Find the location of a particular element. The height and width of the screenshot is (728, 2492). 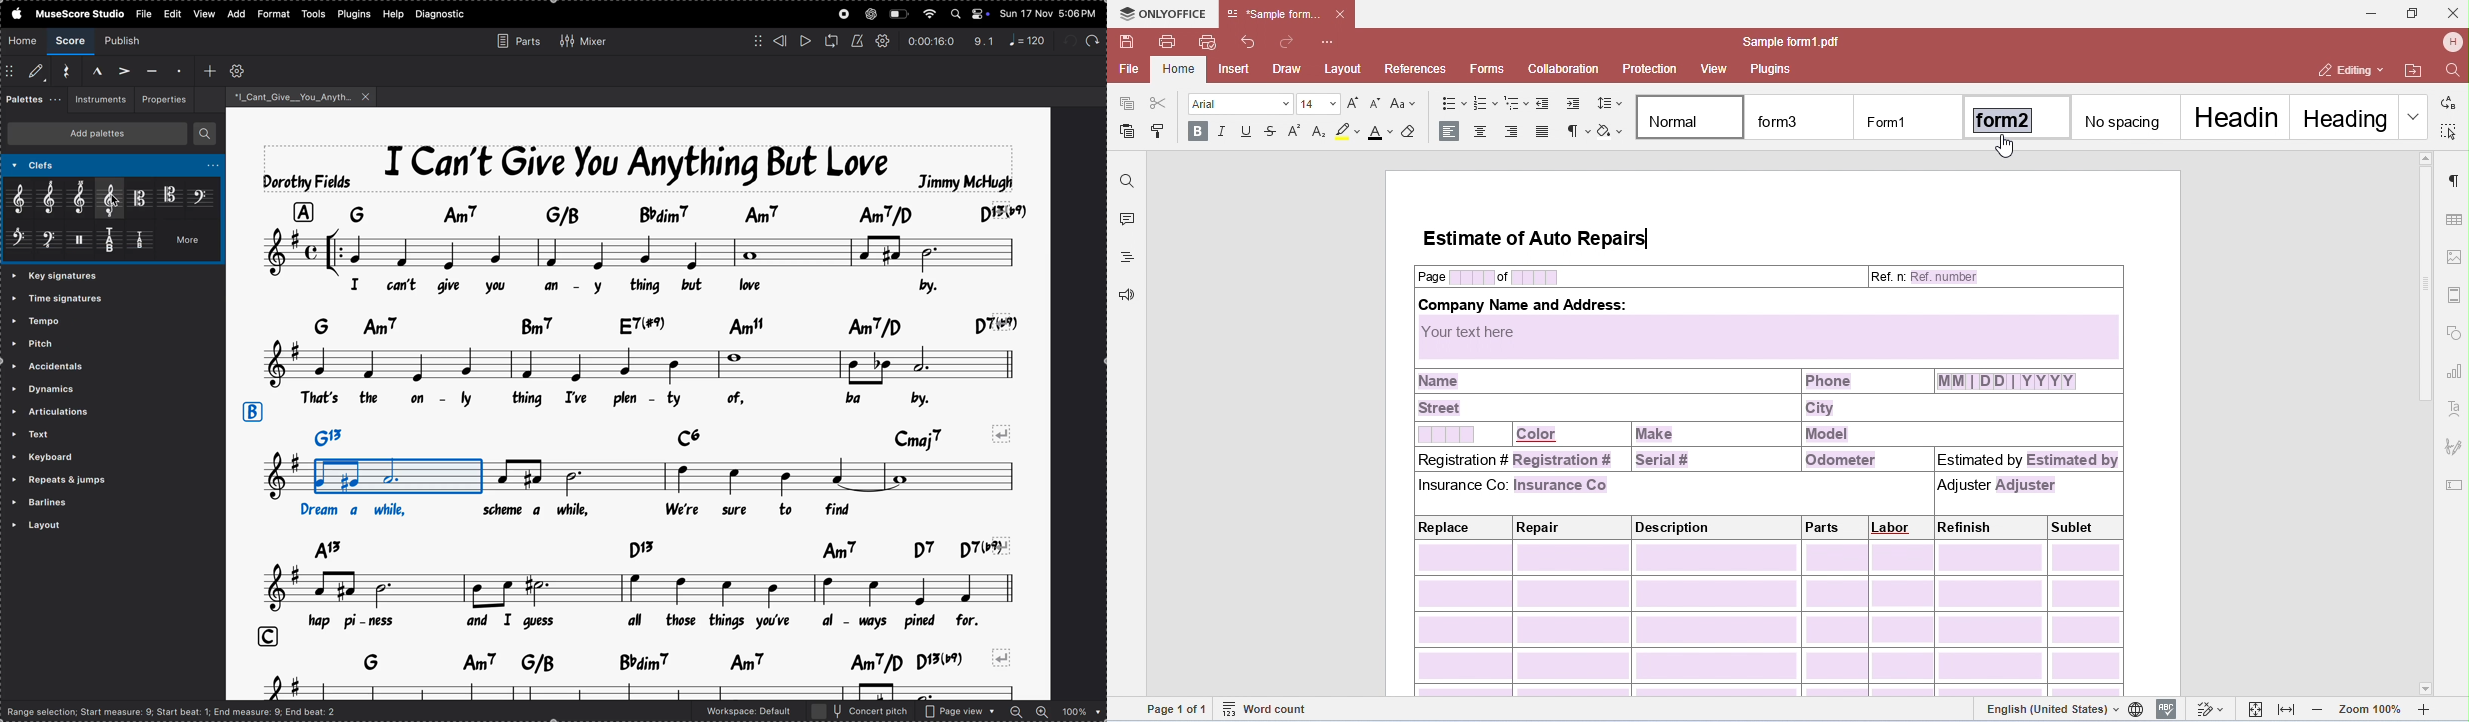

pitch is located at coordinates (62, 342).